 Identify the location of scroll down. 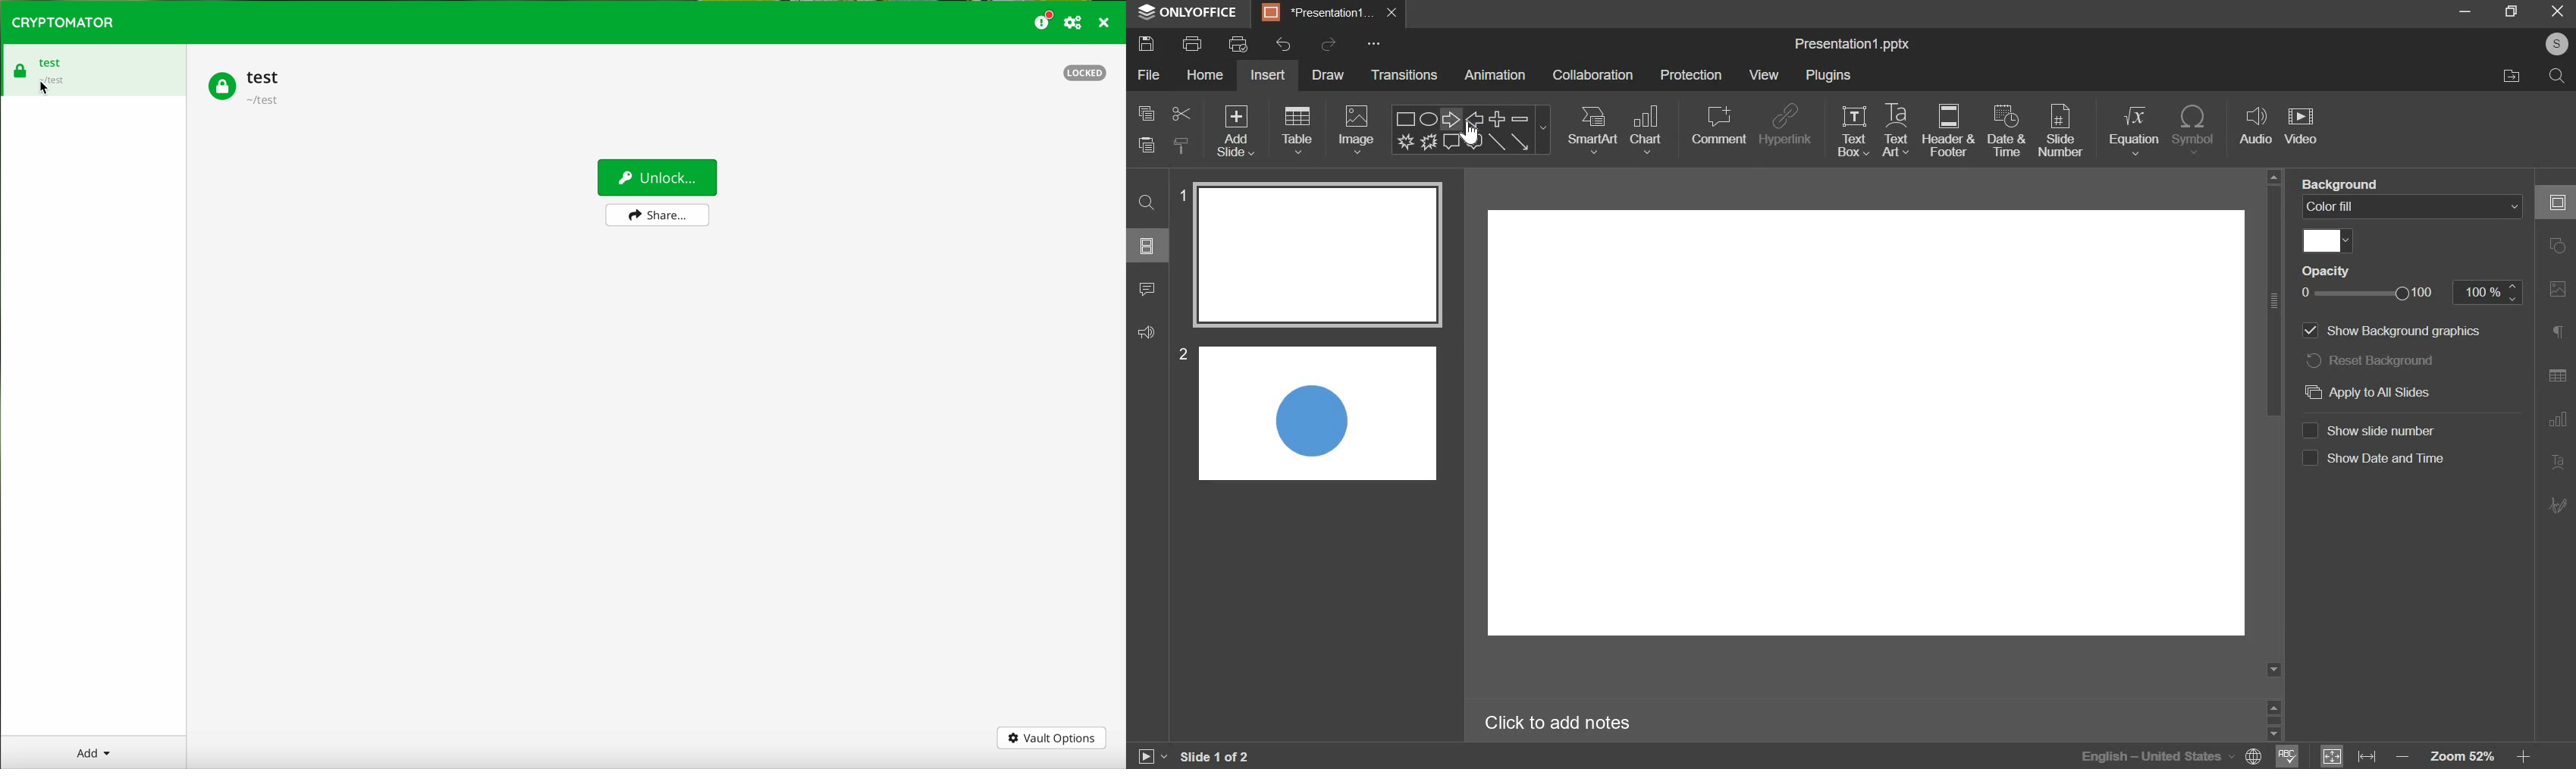
(2275, 670).